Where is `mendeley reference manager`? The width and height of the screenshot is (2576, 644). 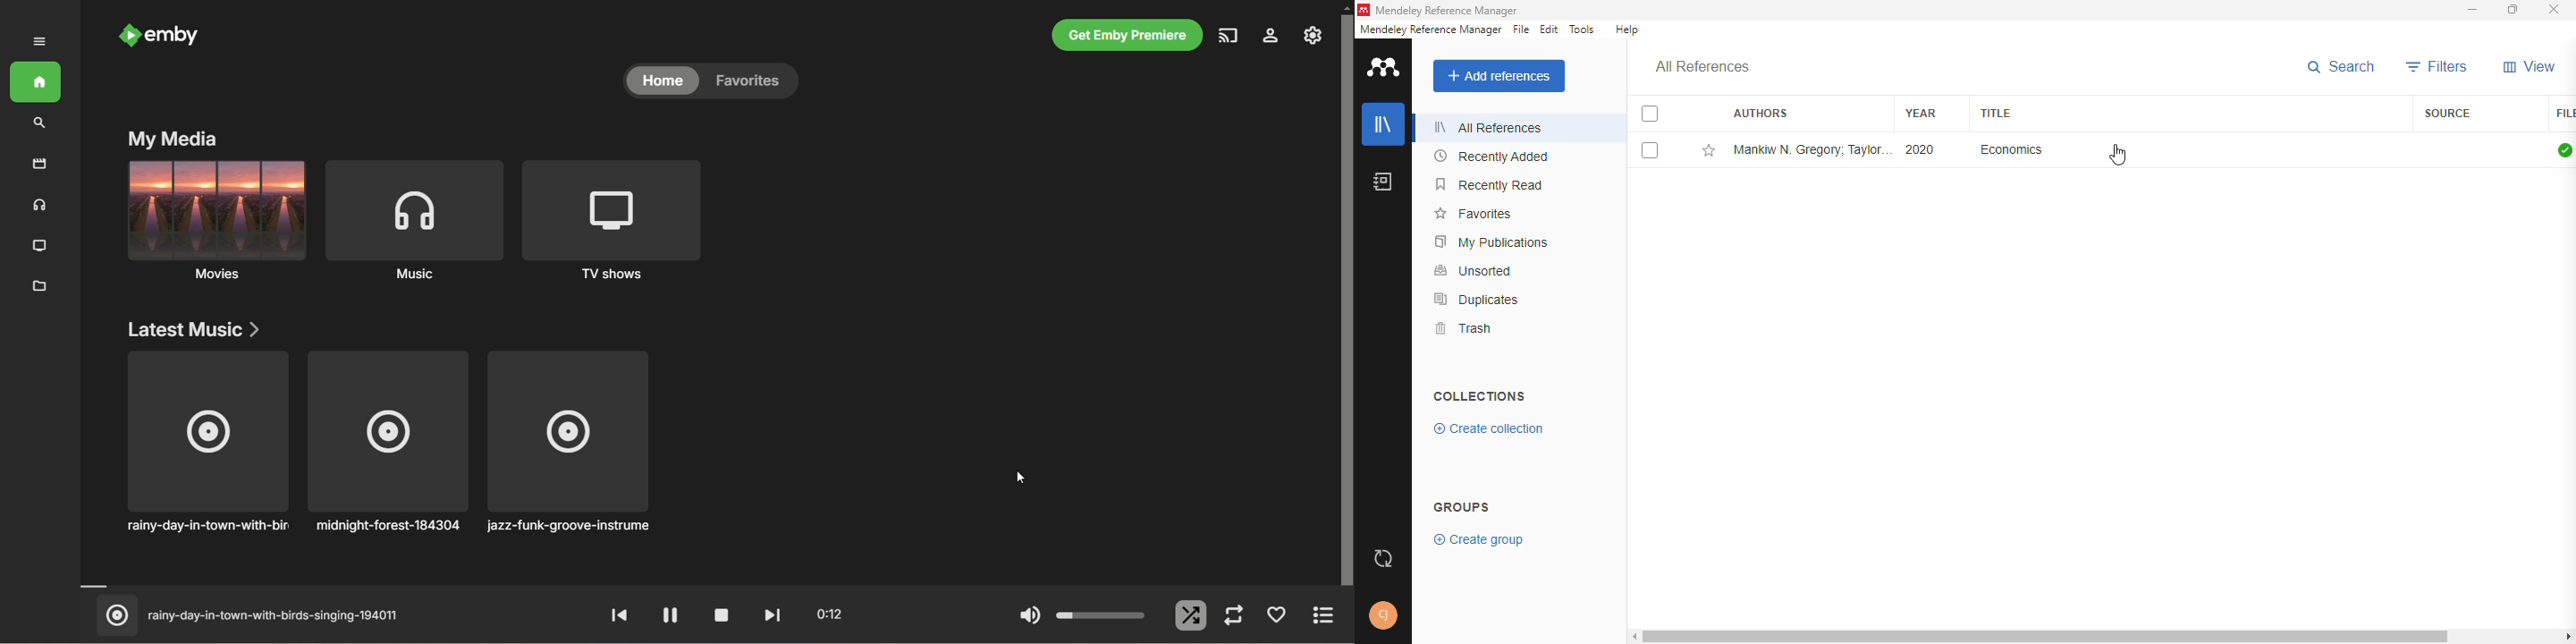
mendeley reference manager is located at coordinates (1431, 30).